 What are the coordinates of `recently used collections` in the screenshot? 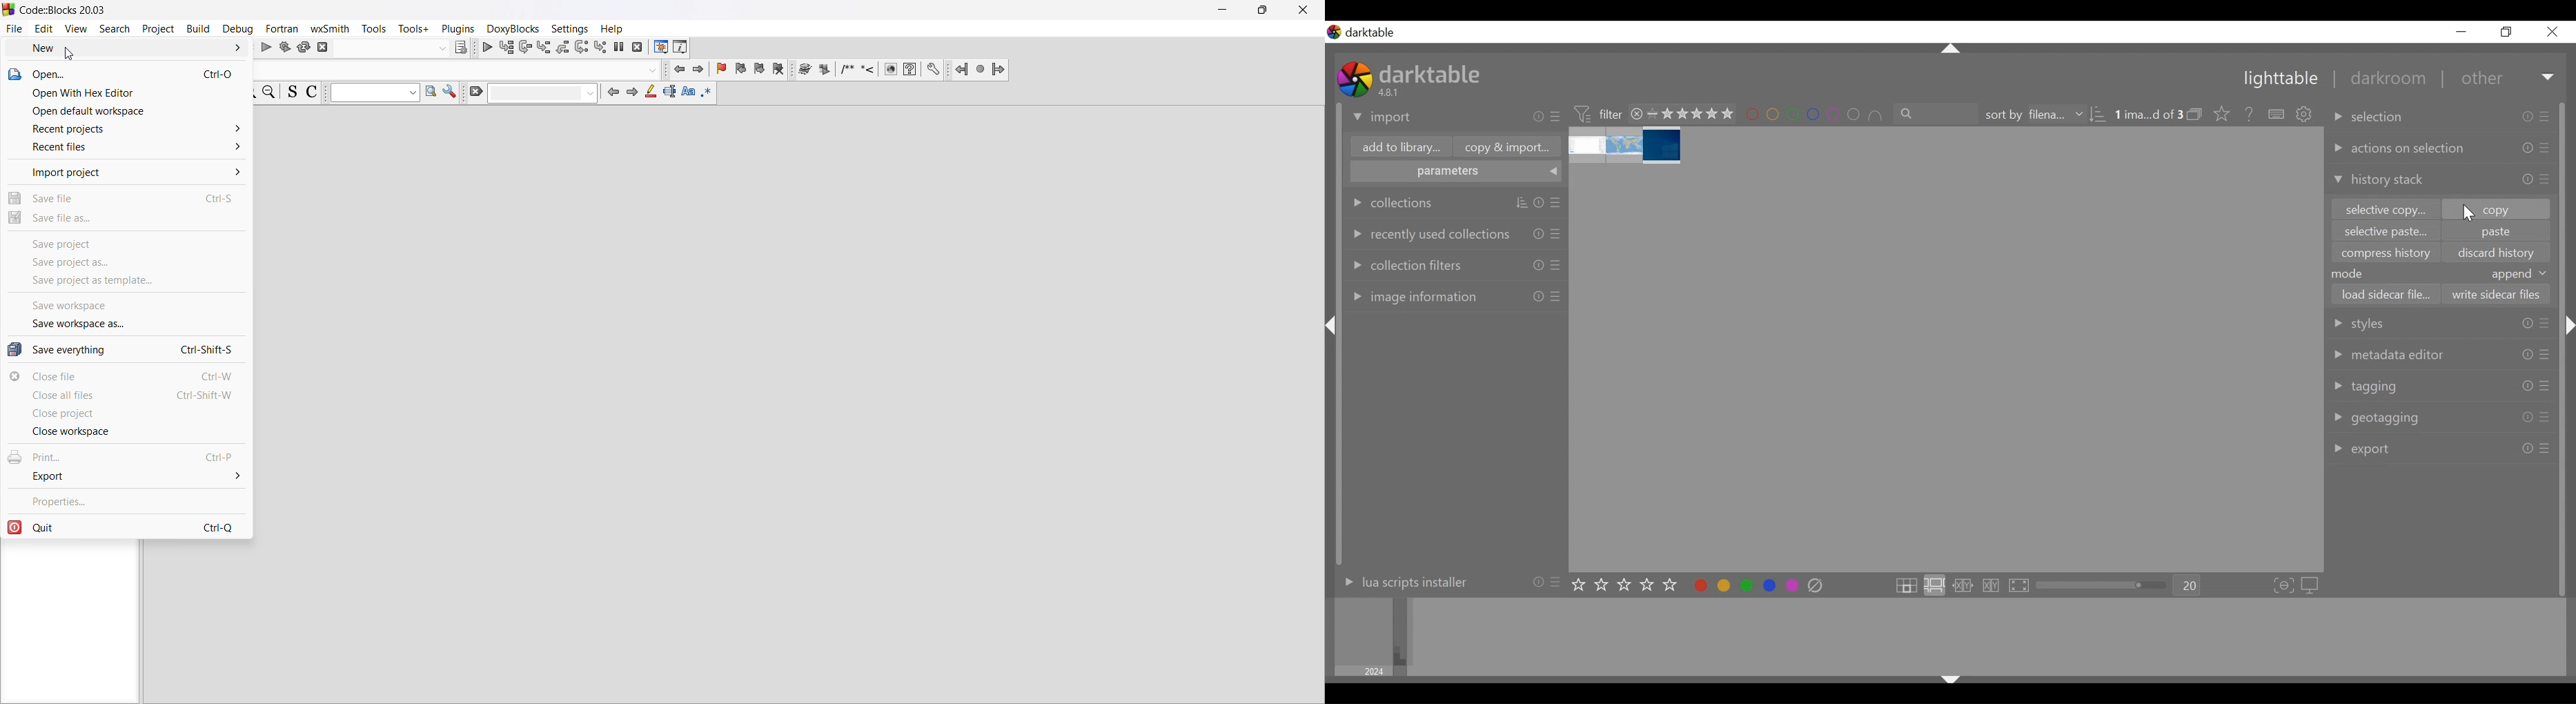 It's located at (1429, 233).